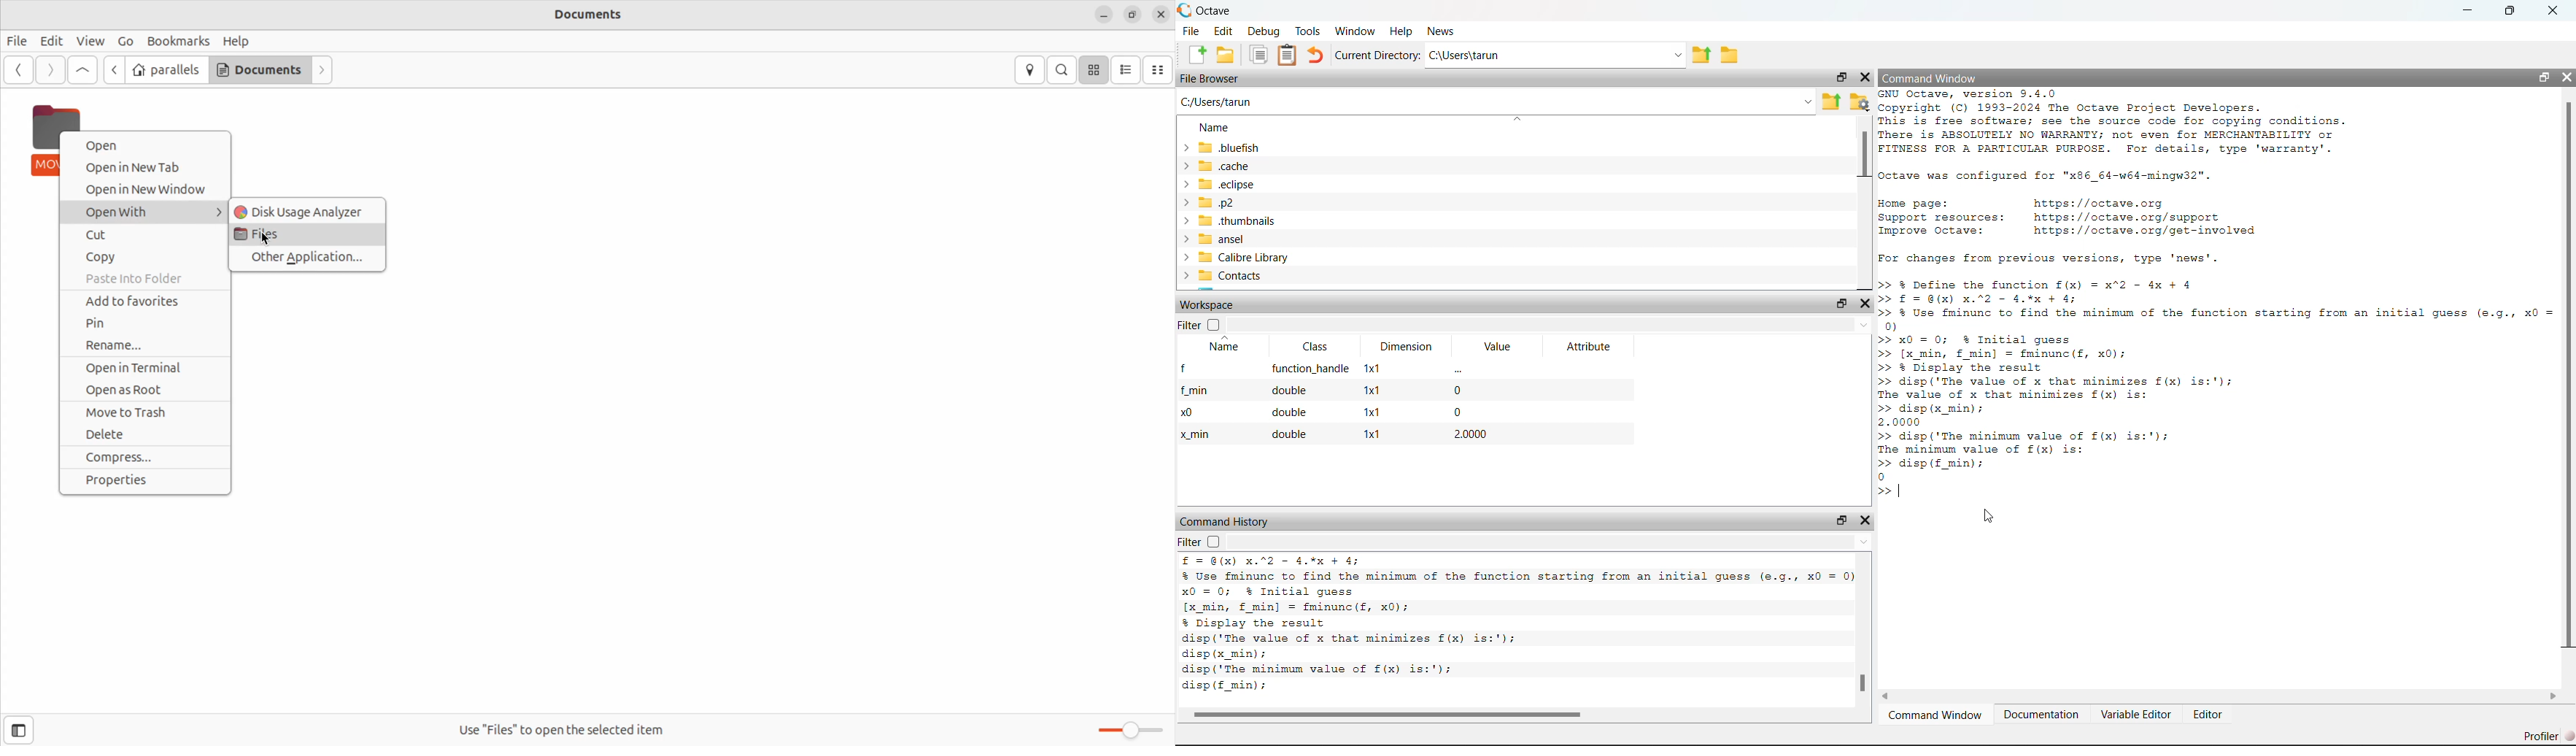 Image resolution: width=2576 pixels, height=756 pixels. Describe the element at coordinates (1222, 185) in the screenshot. I see `> 50 eclipse` at that location.